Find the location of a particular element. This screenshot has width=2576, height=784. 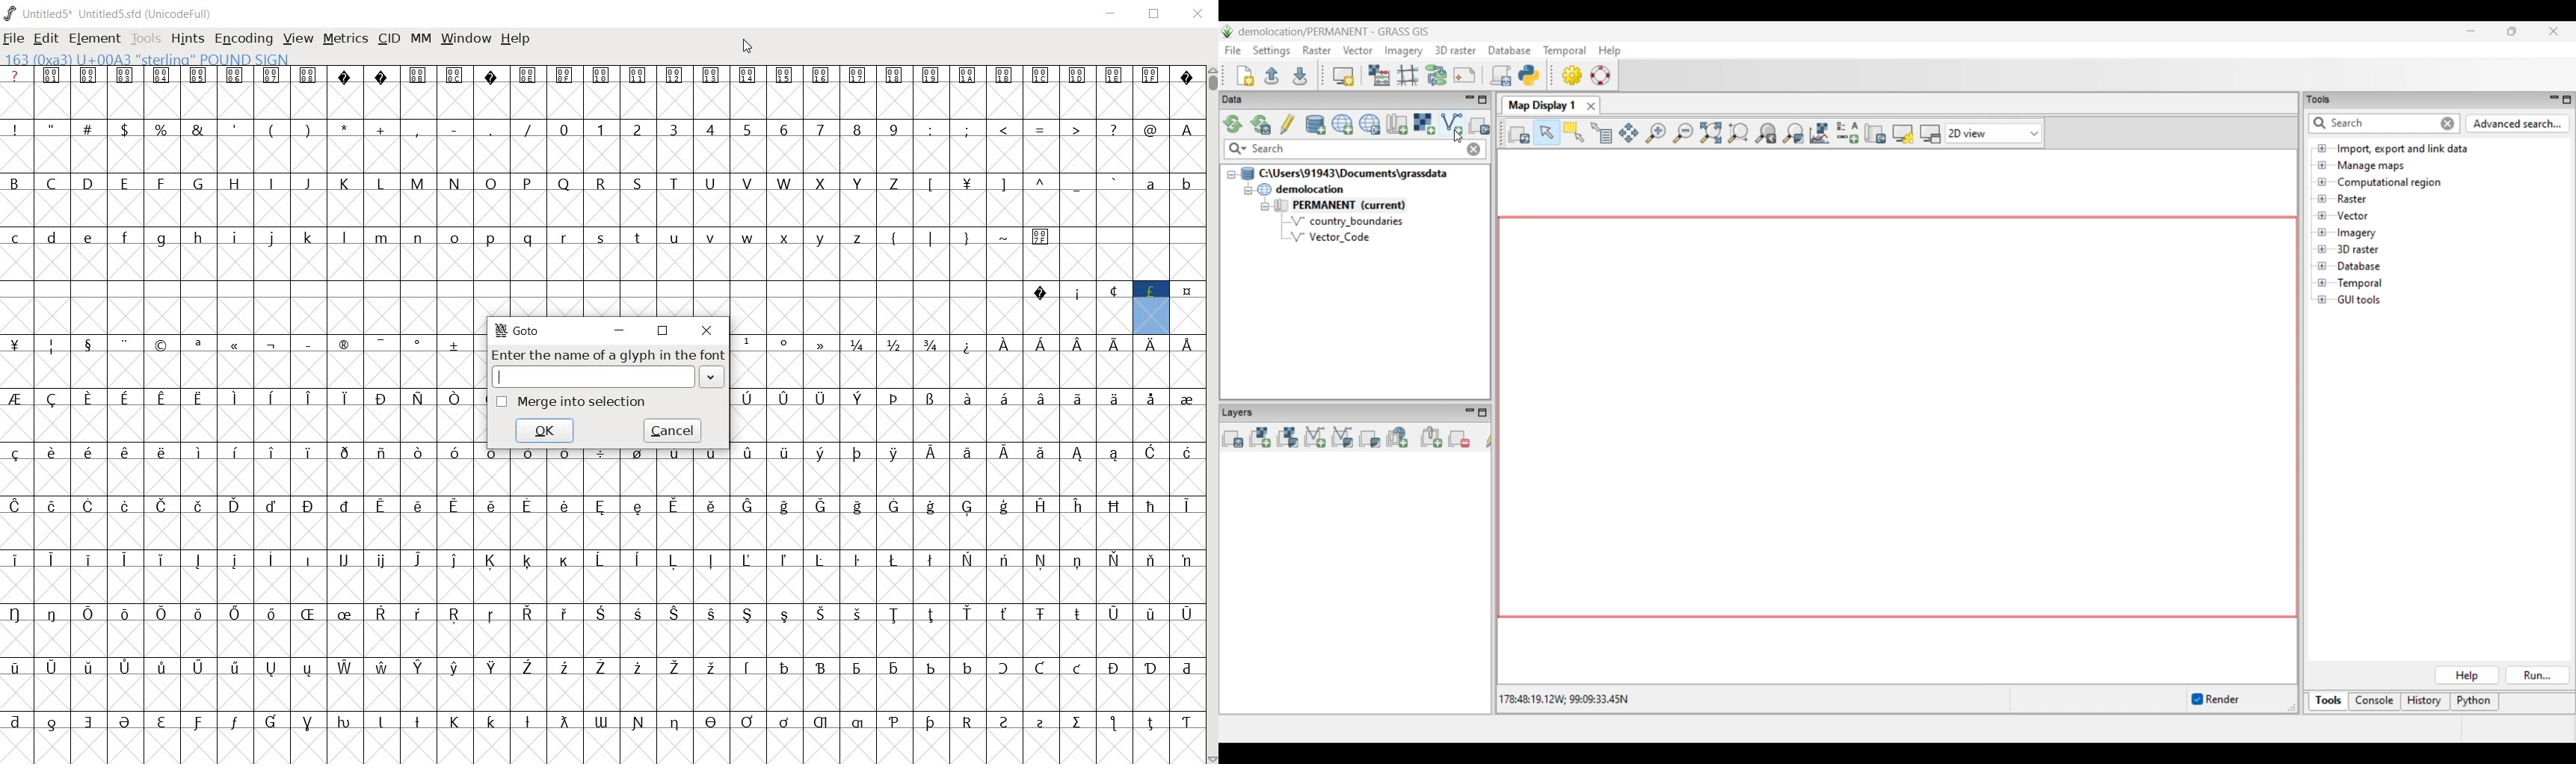

ok is located at coordinates (545, 430).